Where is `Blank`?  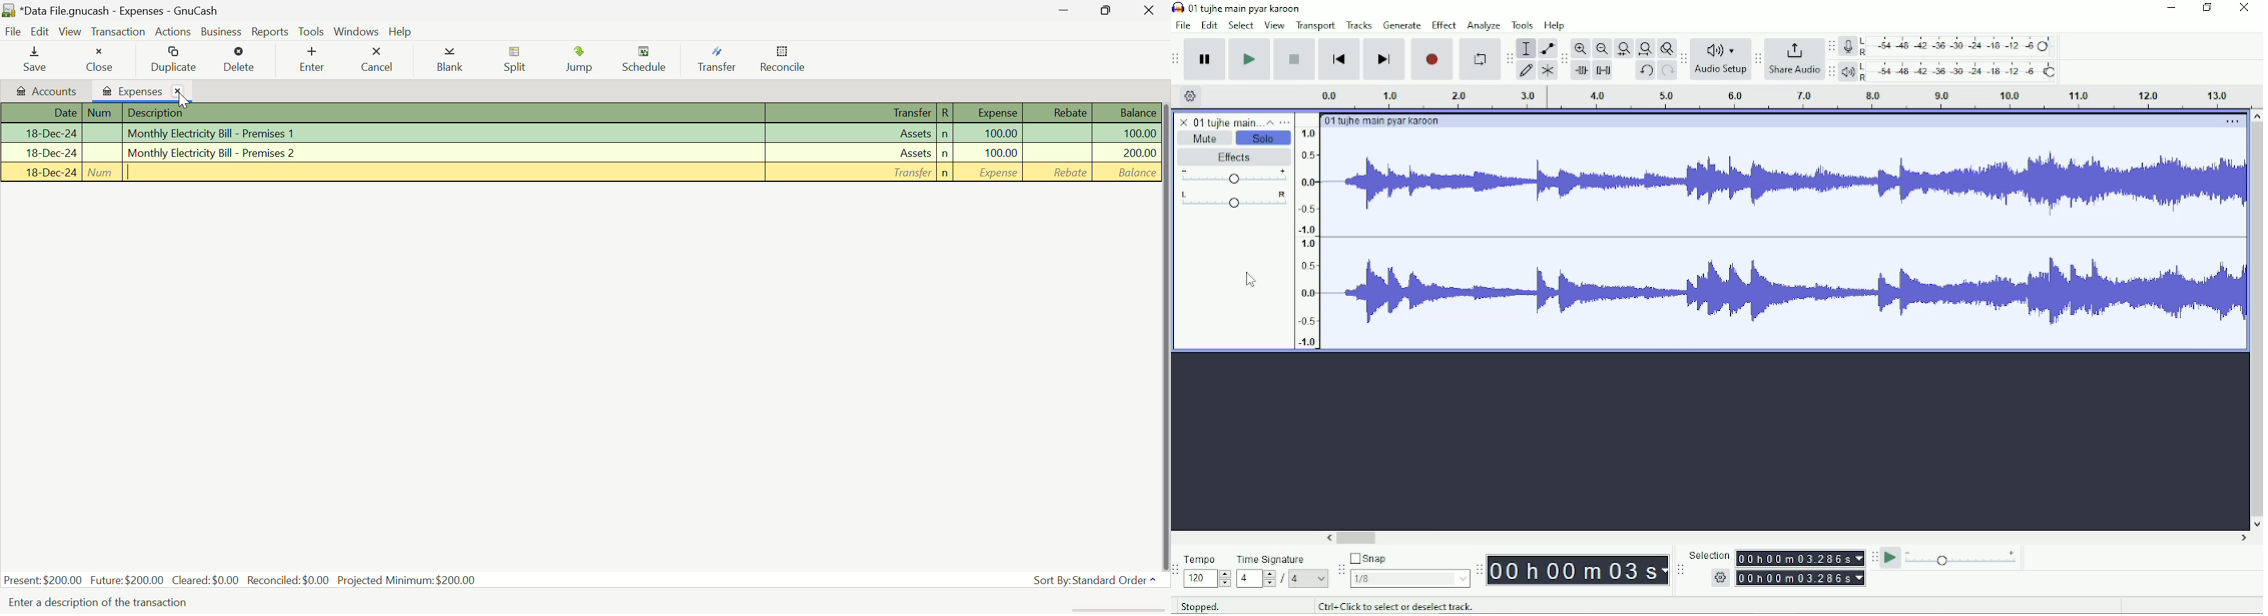 Blank is located at coordinates (449, 60).